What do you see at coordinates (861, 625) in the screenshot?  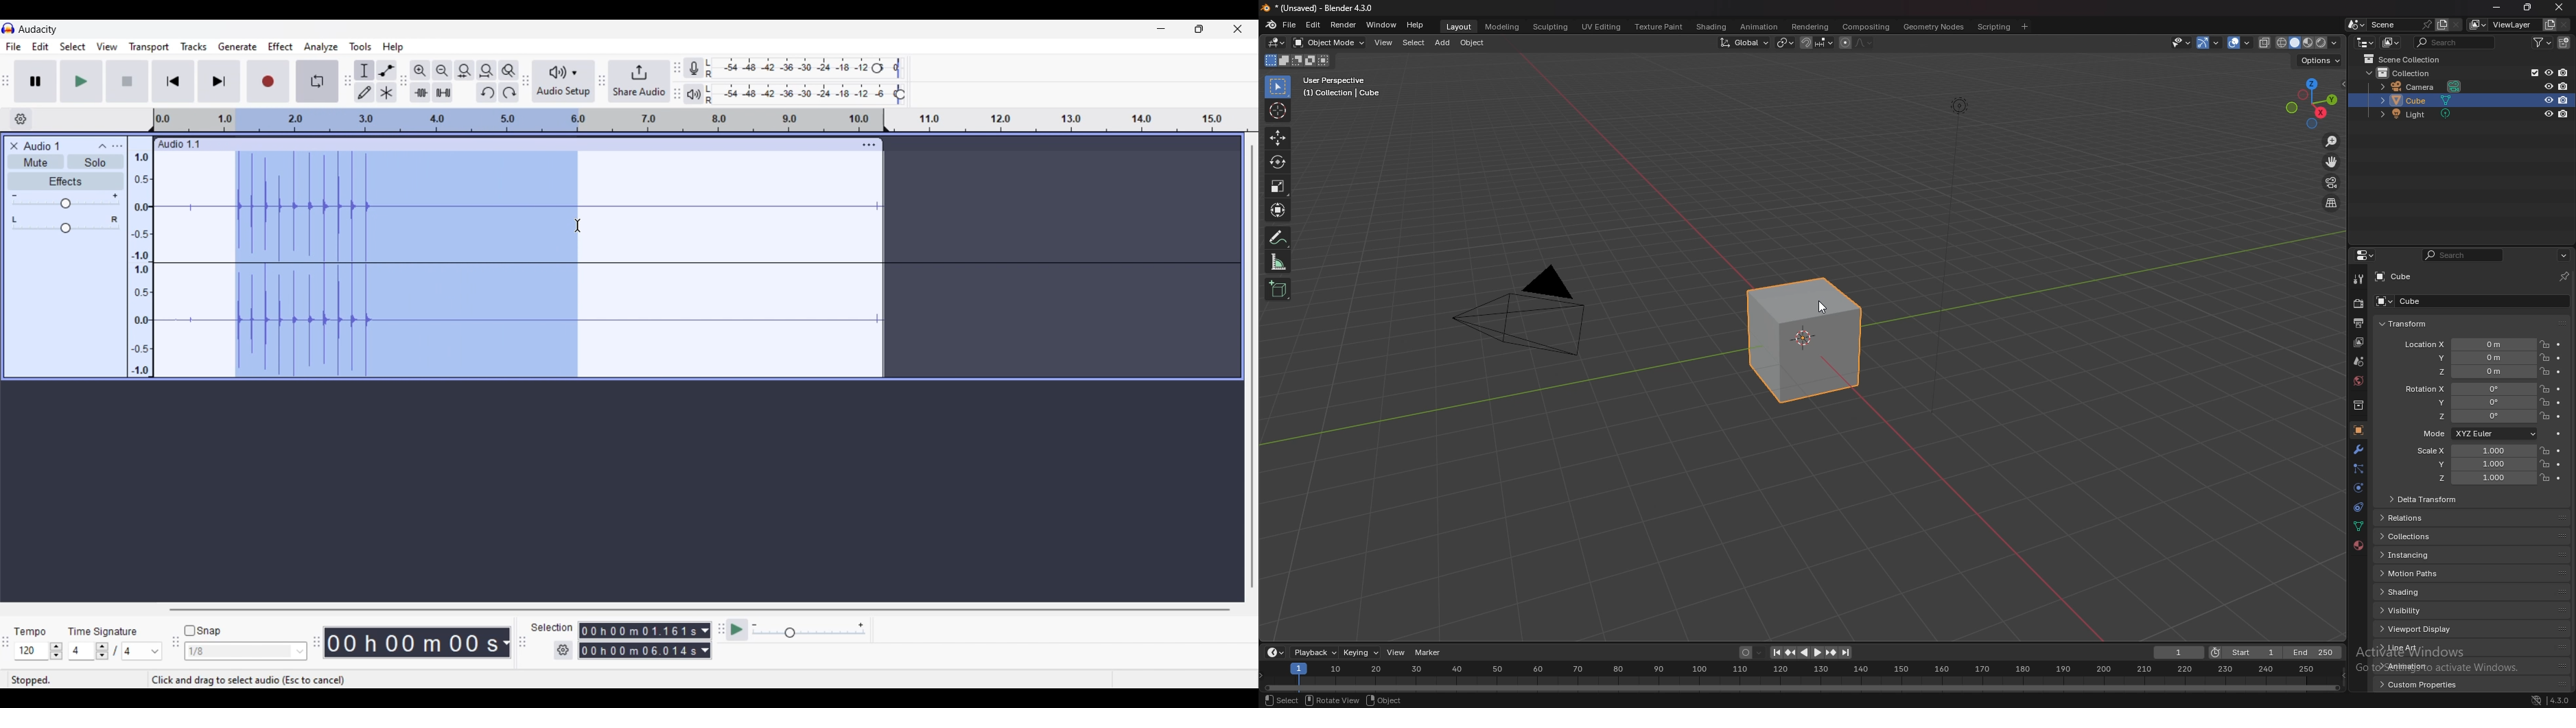 I see `Maximum playback speed` at bounding box center [861, 625].